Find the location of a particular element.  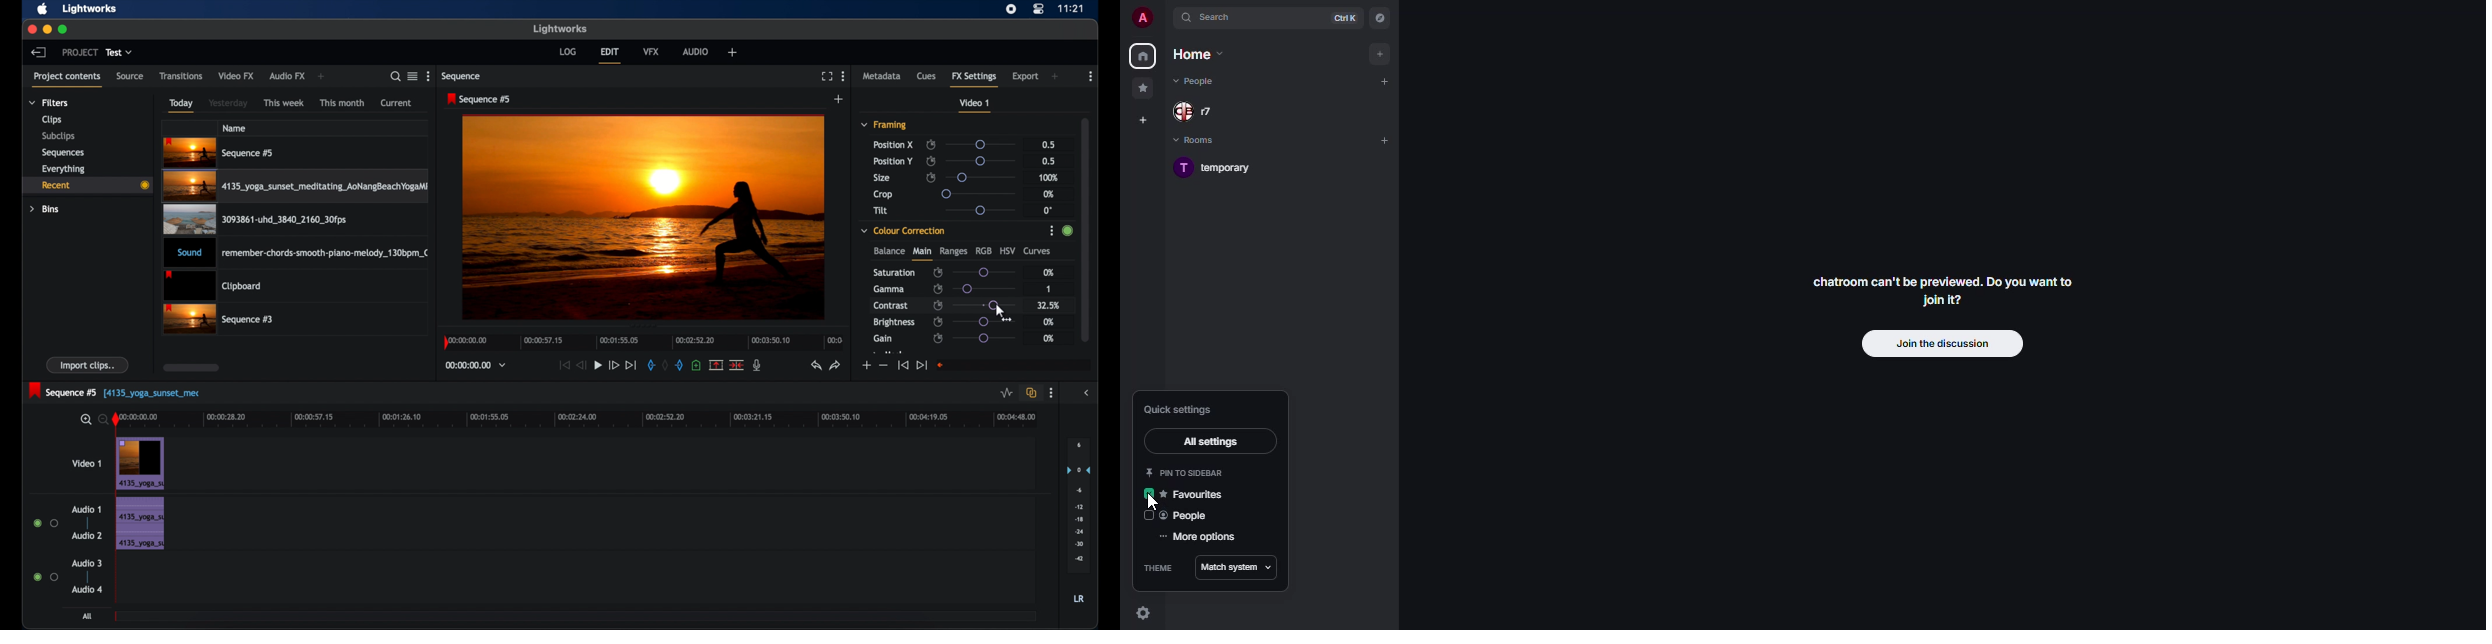

scroll box is located at coordinates (191, 368).